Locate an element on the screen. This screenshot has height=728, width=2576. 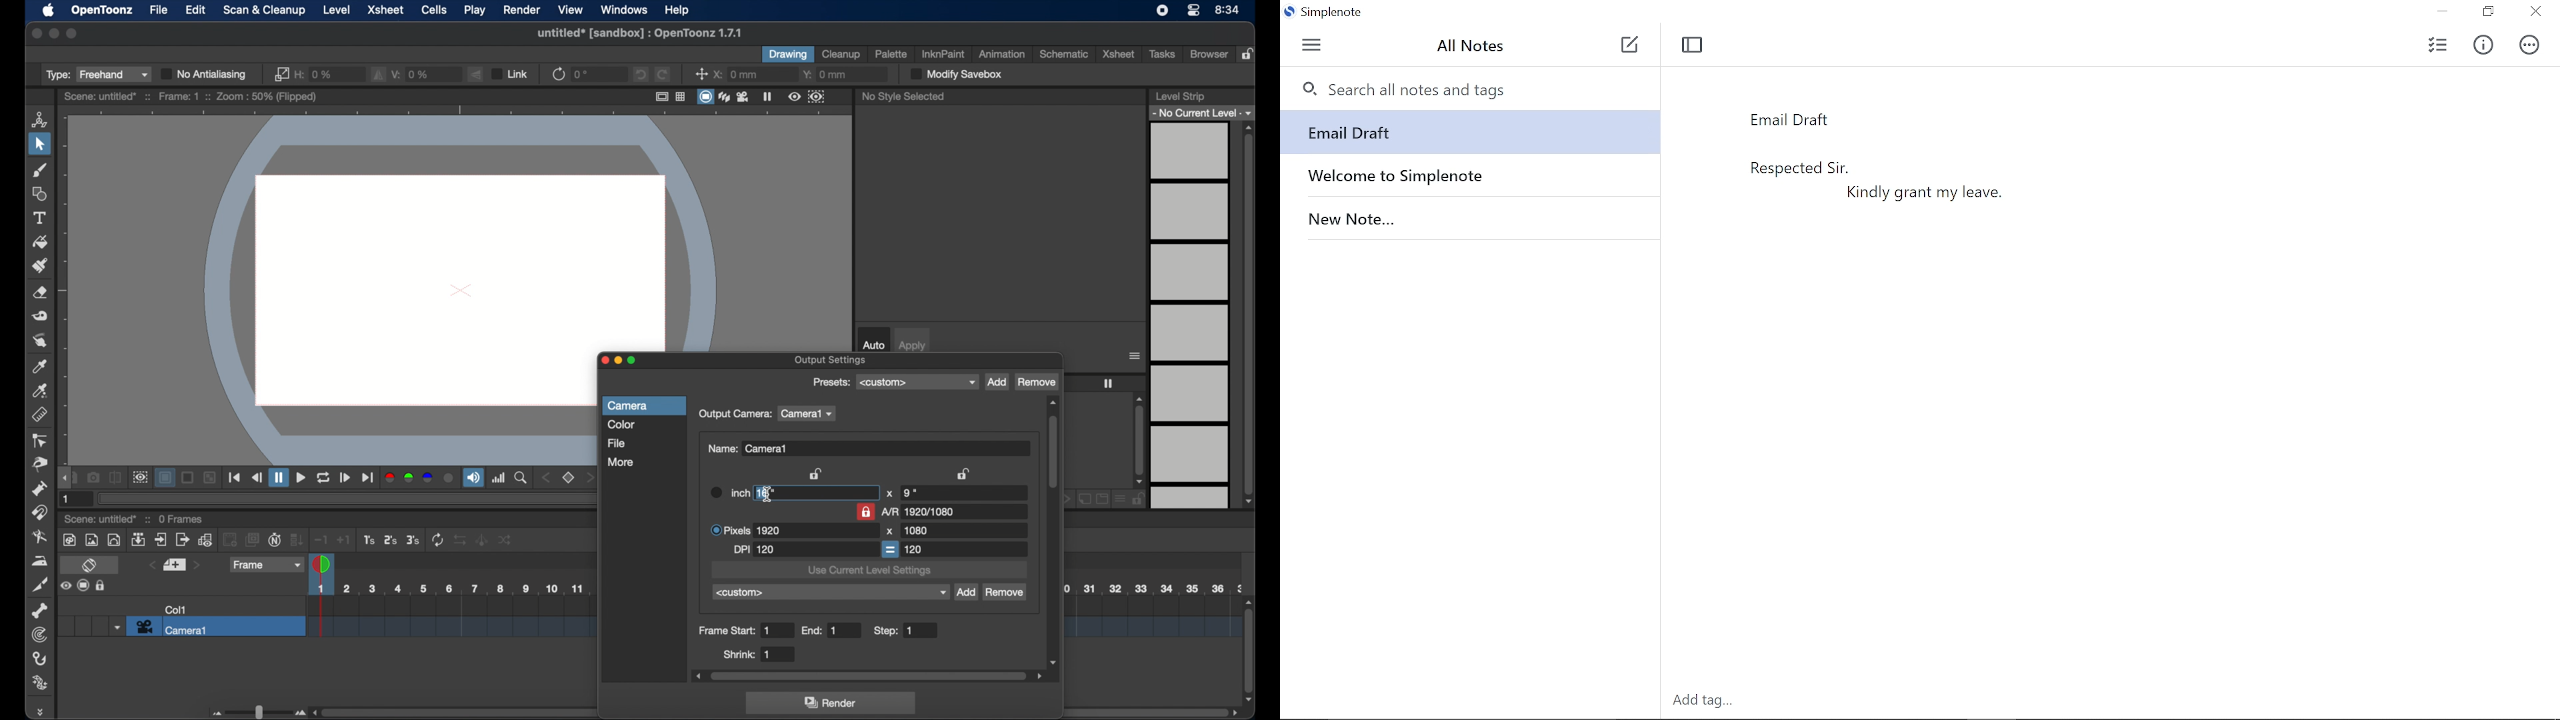
Toggle focus mode is located at coordinates (1692, 44).